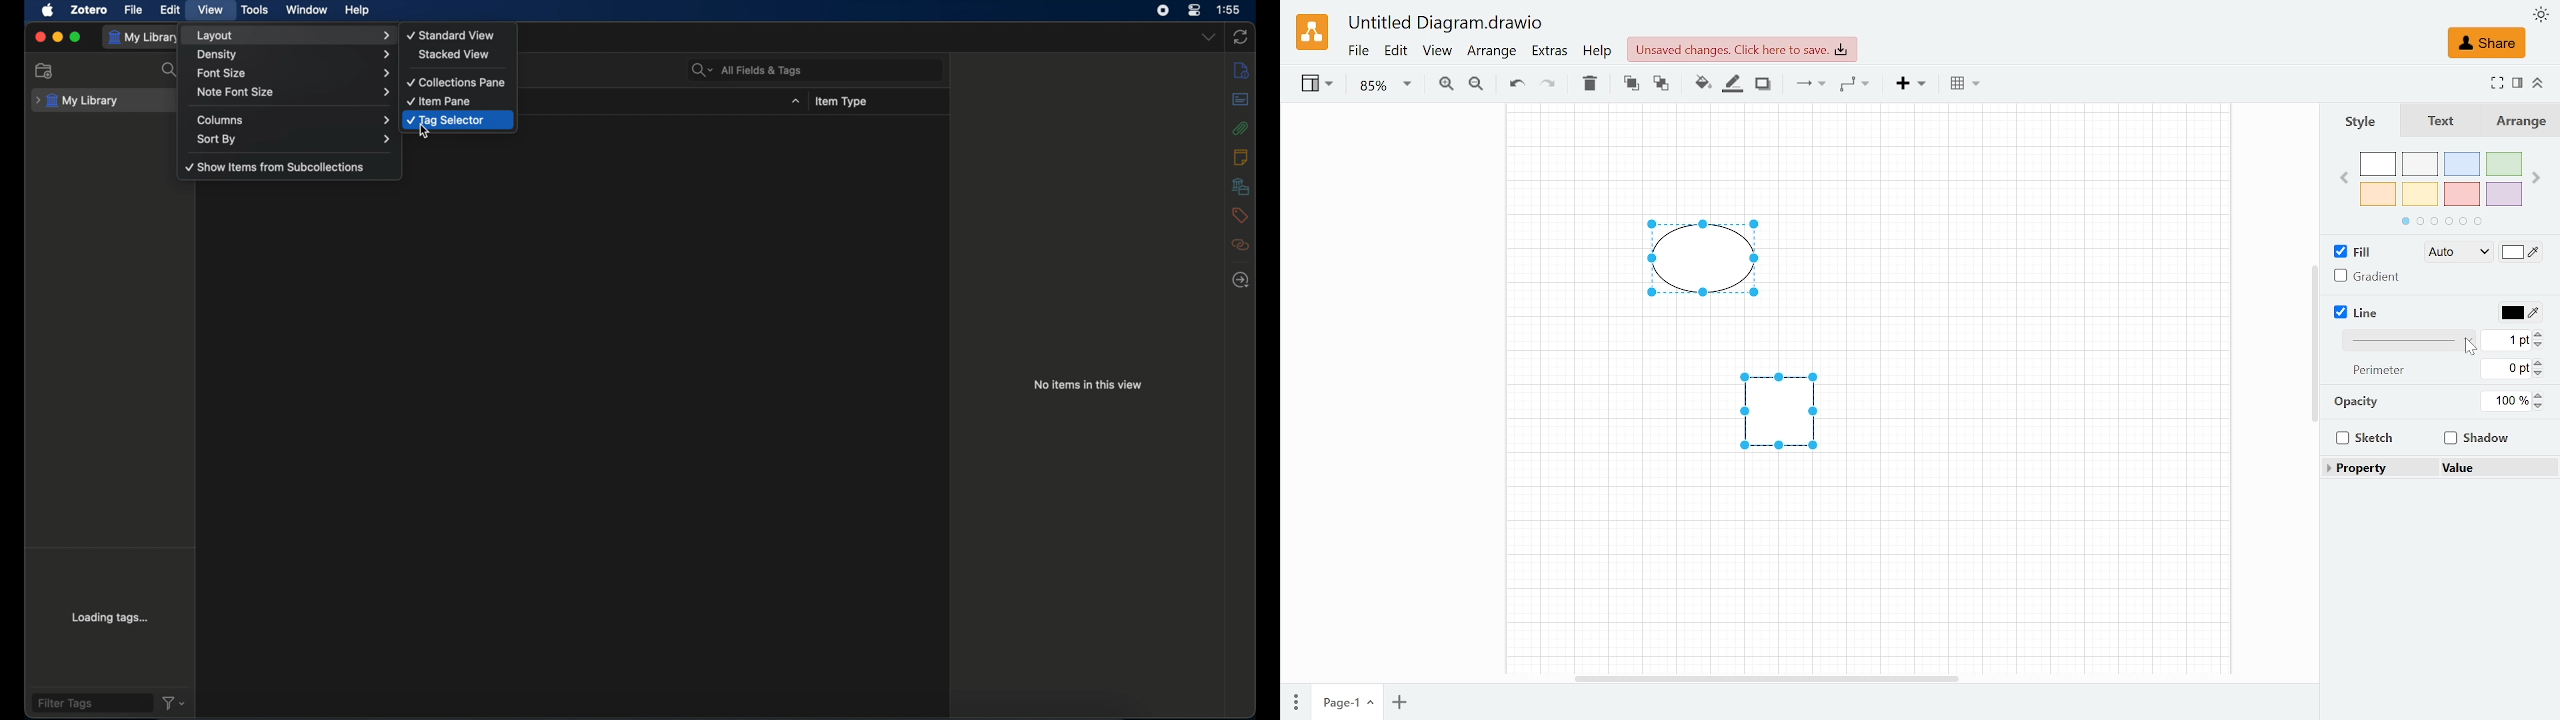 This screenshot has height=728, width=2576. Describe the element at coordinates (1763, 85) in the screenshot. I see `Shadow` at that location.